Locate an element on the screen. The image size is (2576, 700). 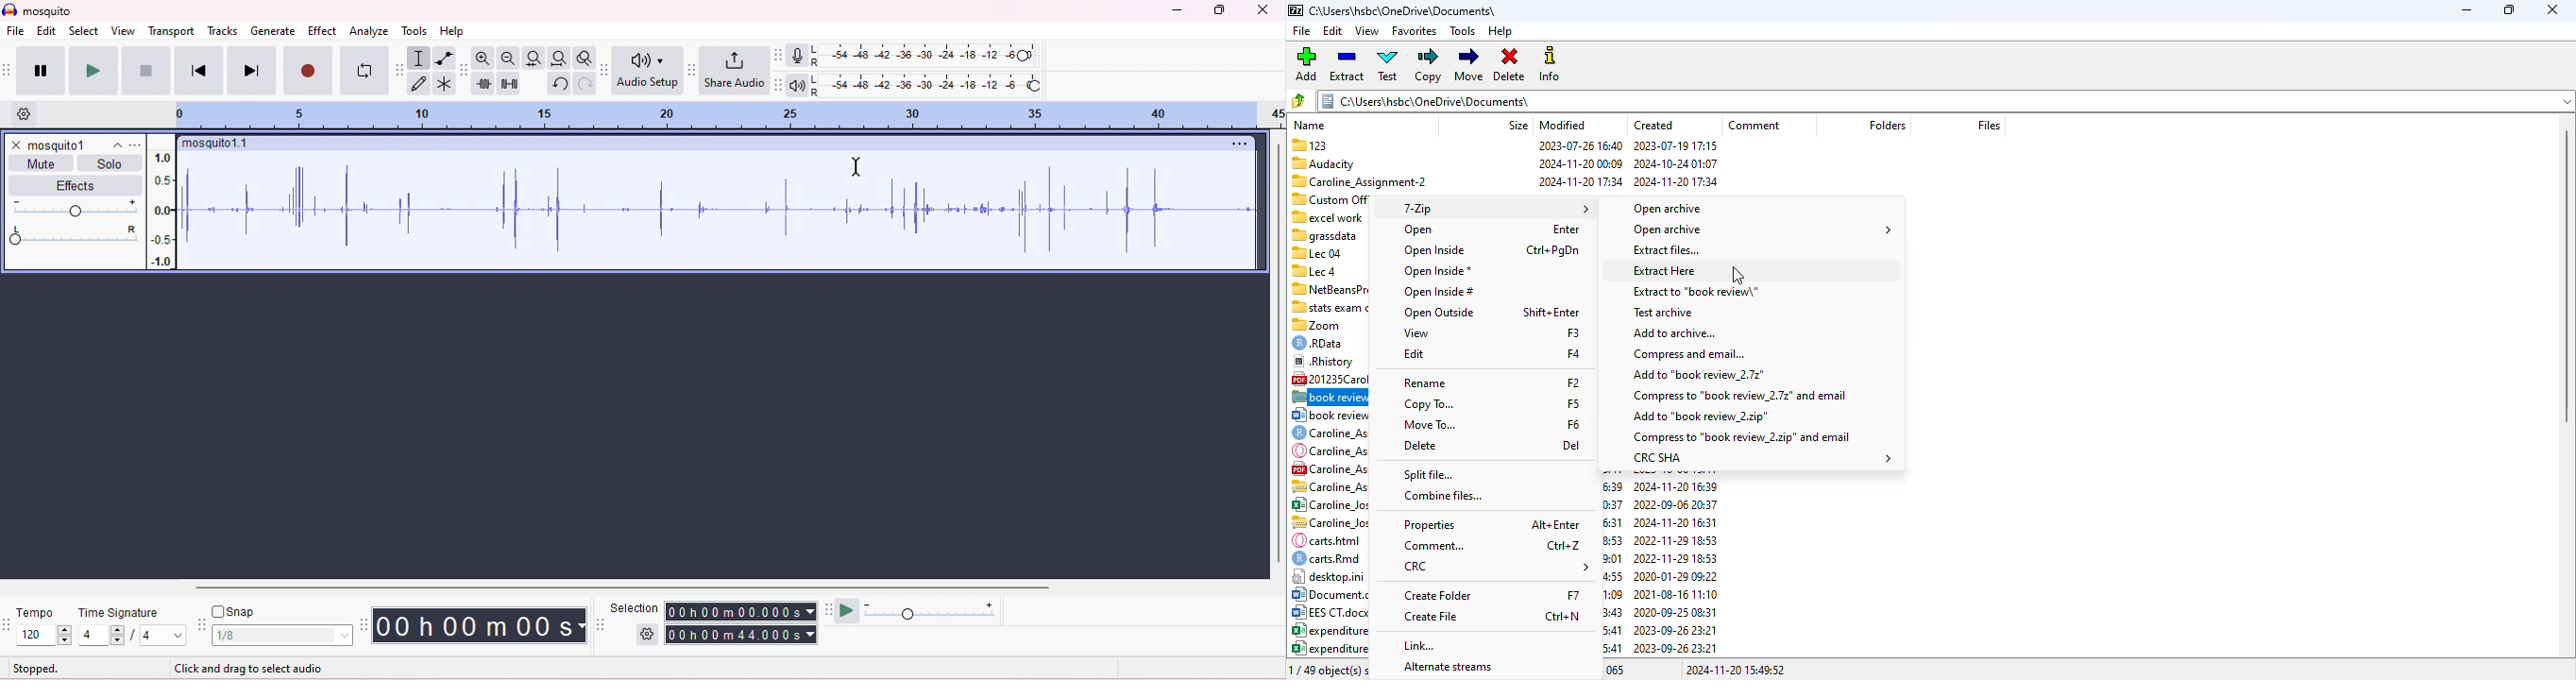
shortcut for open inside is located at coordinates (1552, 250).